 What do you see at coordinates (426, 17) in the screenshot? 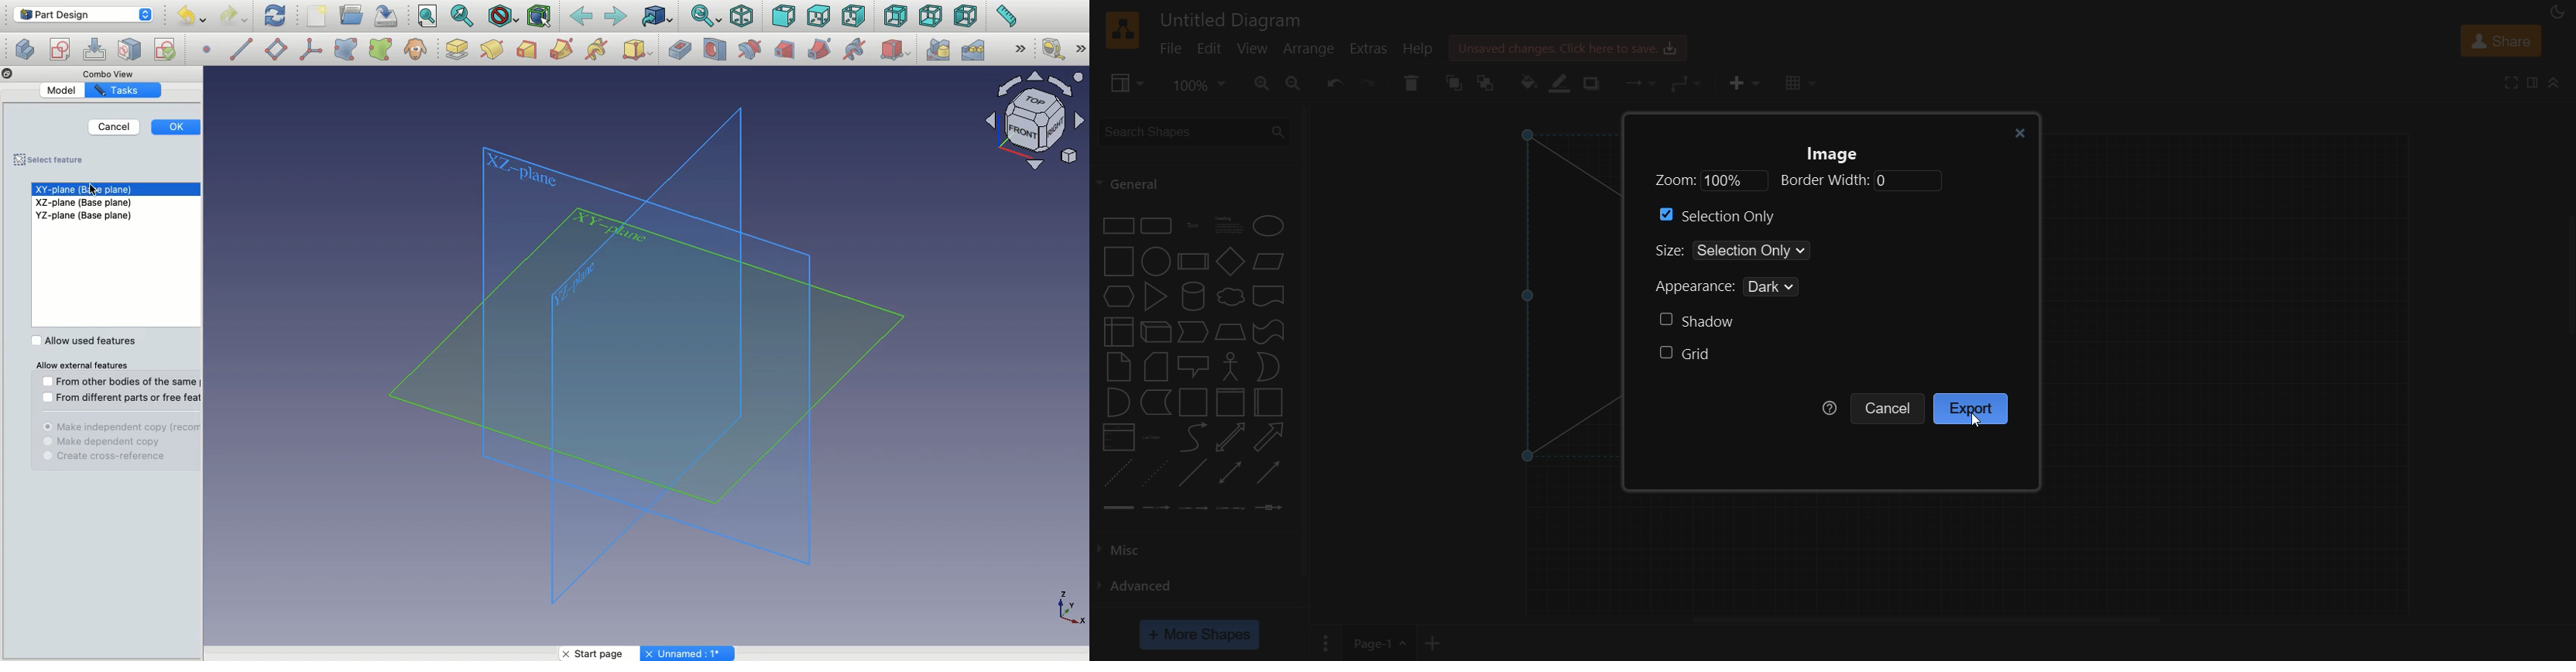
I see `Fit all` at bounding box center [426, 17].